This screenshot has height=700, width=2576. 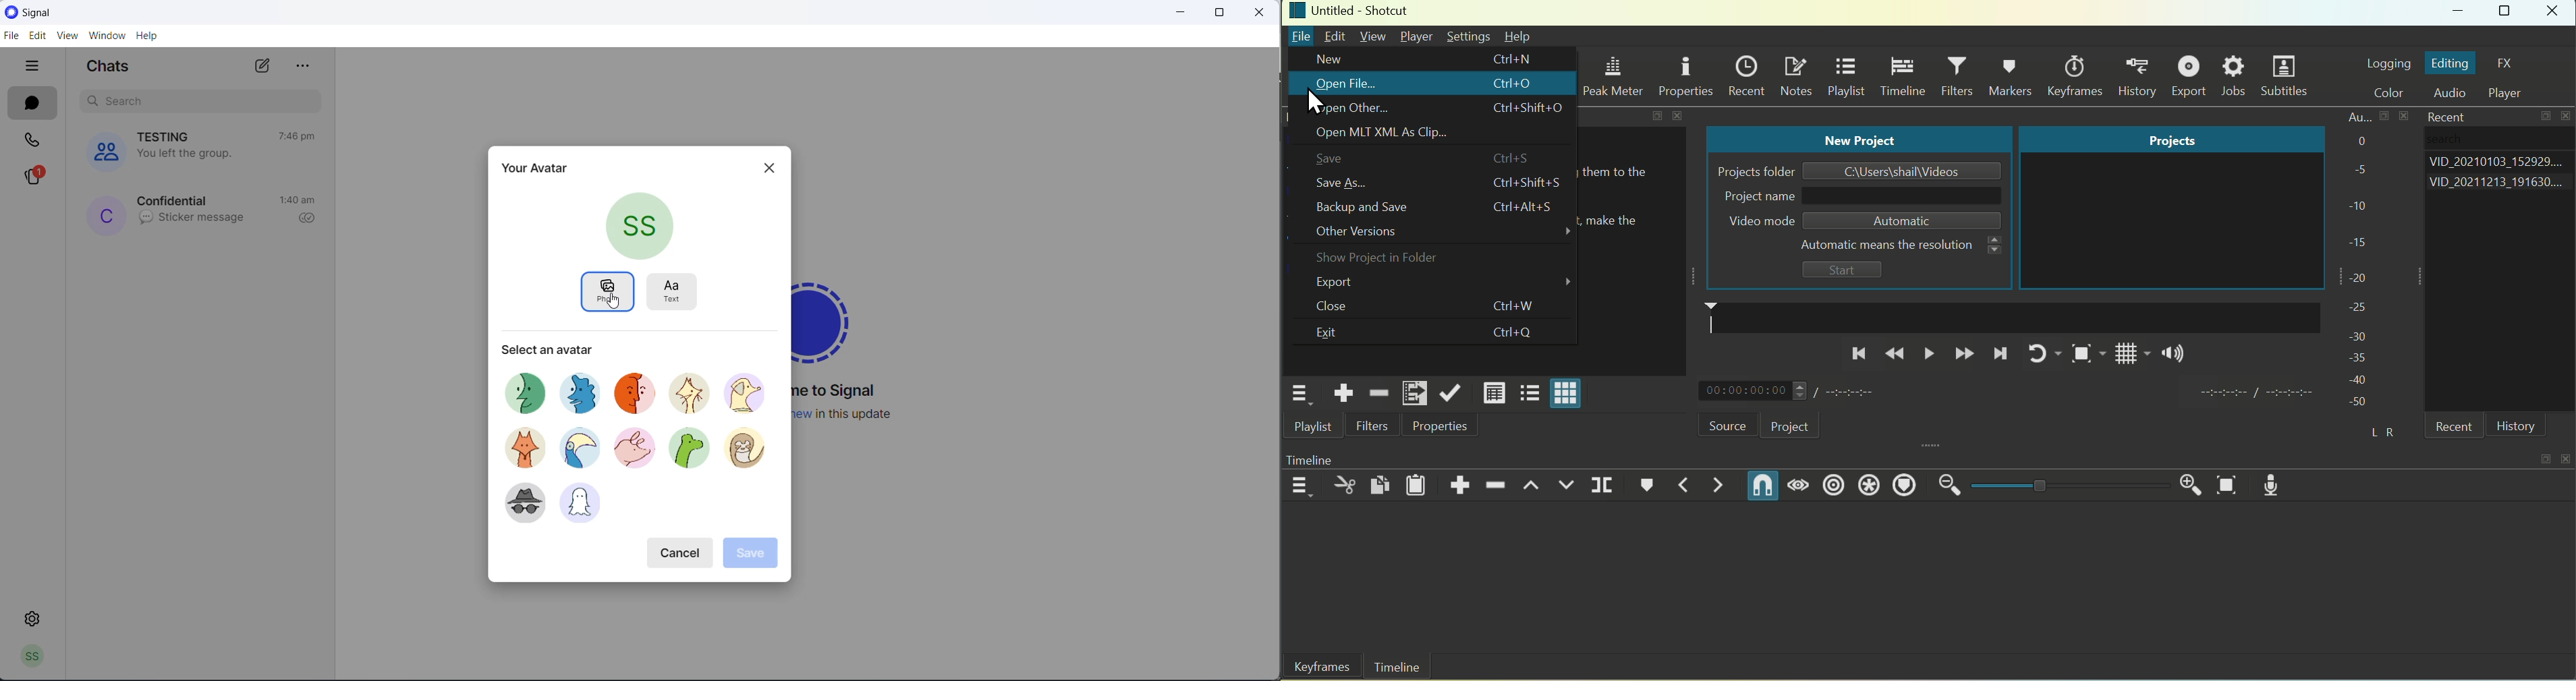 What do you see at coordinates (1527, 208) in the screenshot?
I see `Ctrl+Alt+S` at bounding box center [1527, 208].